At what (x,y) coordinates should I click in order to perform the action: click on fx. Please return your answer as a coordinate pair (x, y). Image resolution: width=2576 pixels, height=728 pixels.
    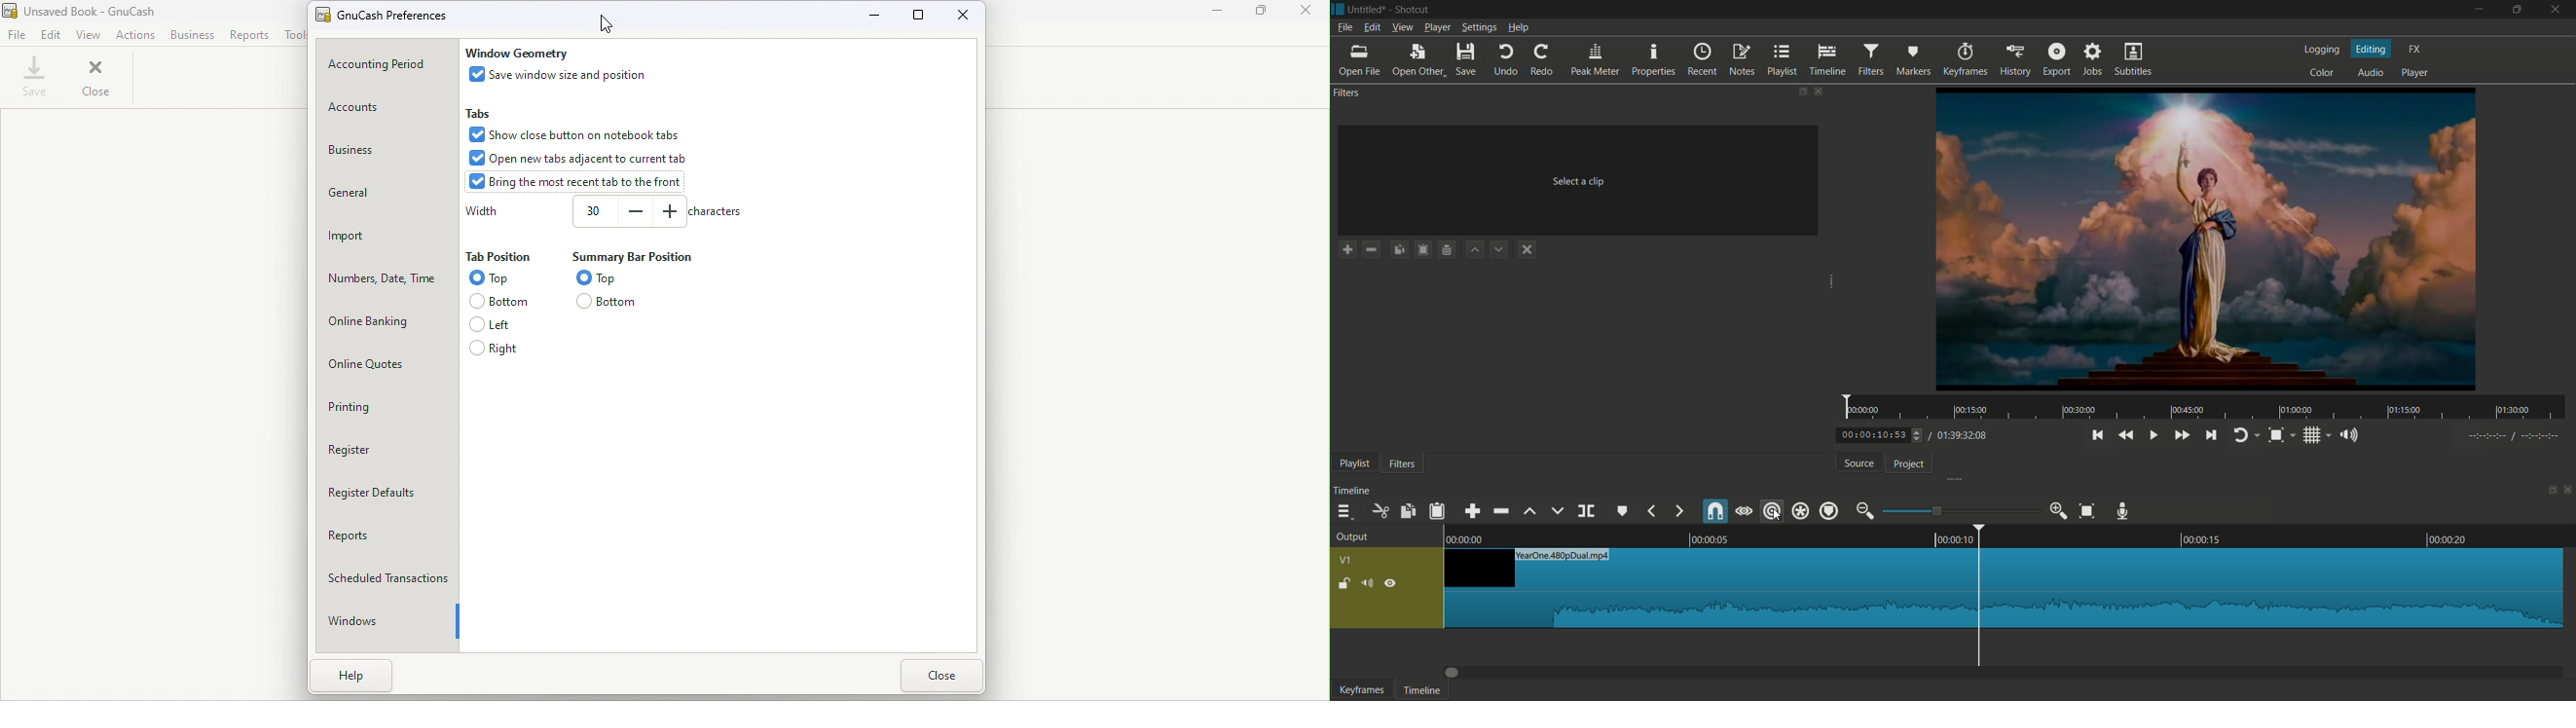
    Looking at the image, I should click on (2414, 49).